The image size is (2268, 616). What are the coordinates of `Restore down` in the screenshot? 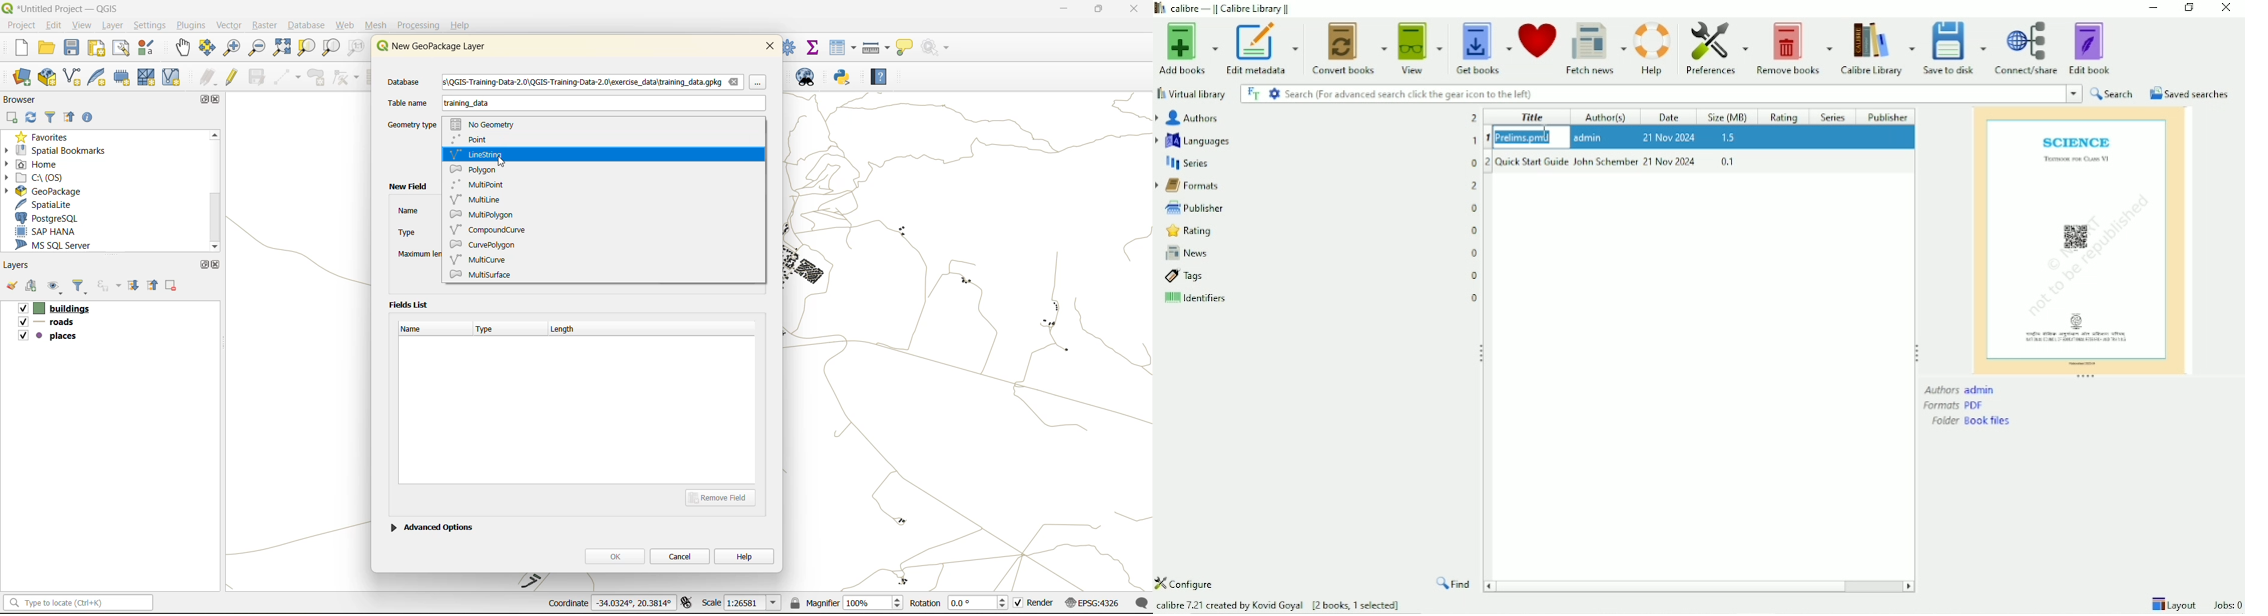 It's located at (2189, 8).